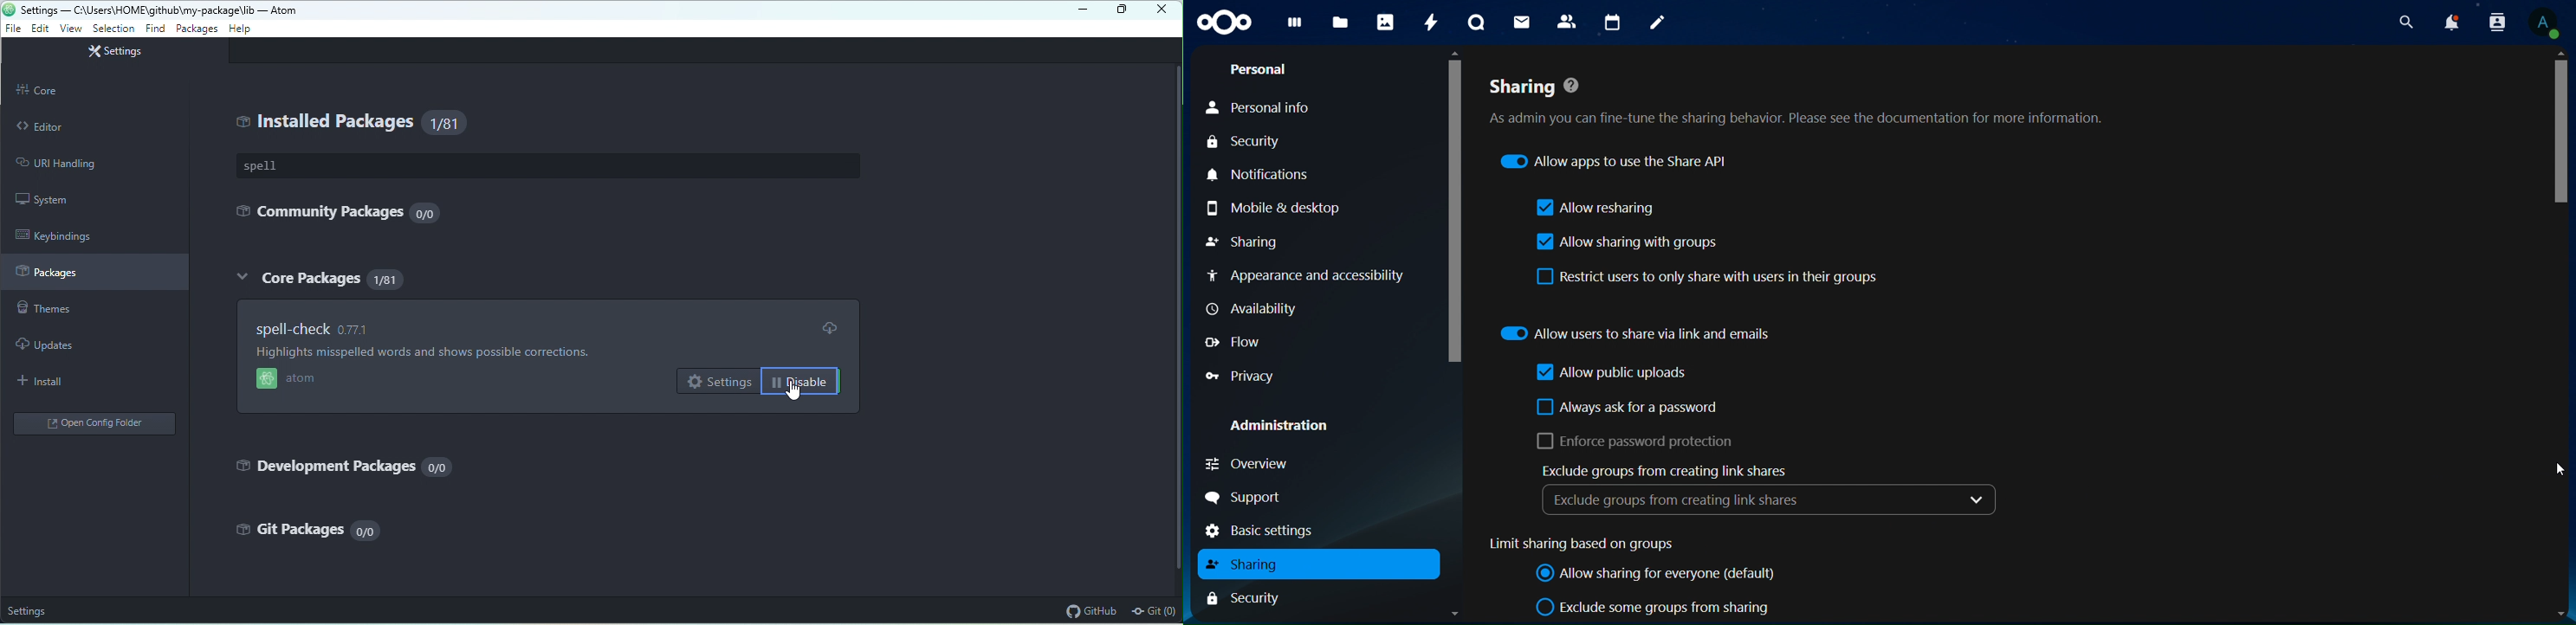 Image resolution: width=2576 pixels, height=644 pixels. Describe the element at coordinates (114, 29) in the screenshot. I see `selection` at that location.